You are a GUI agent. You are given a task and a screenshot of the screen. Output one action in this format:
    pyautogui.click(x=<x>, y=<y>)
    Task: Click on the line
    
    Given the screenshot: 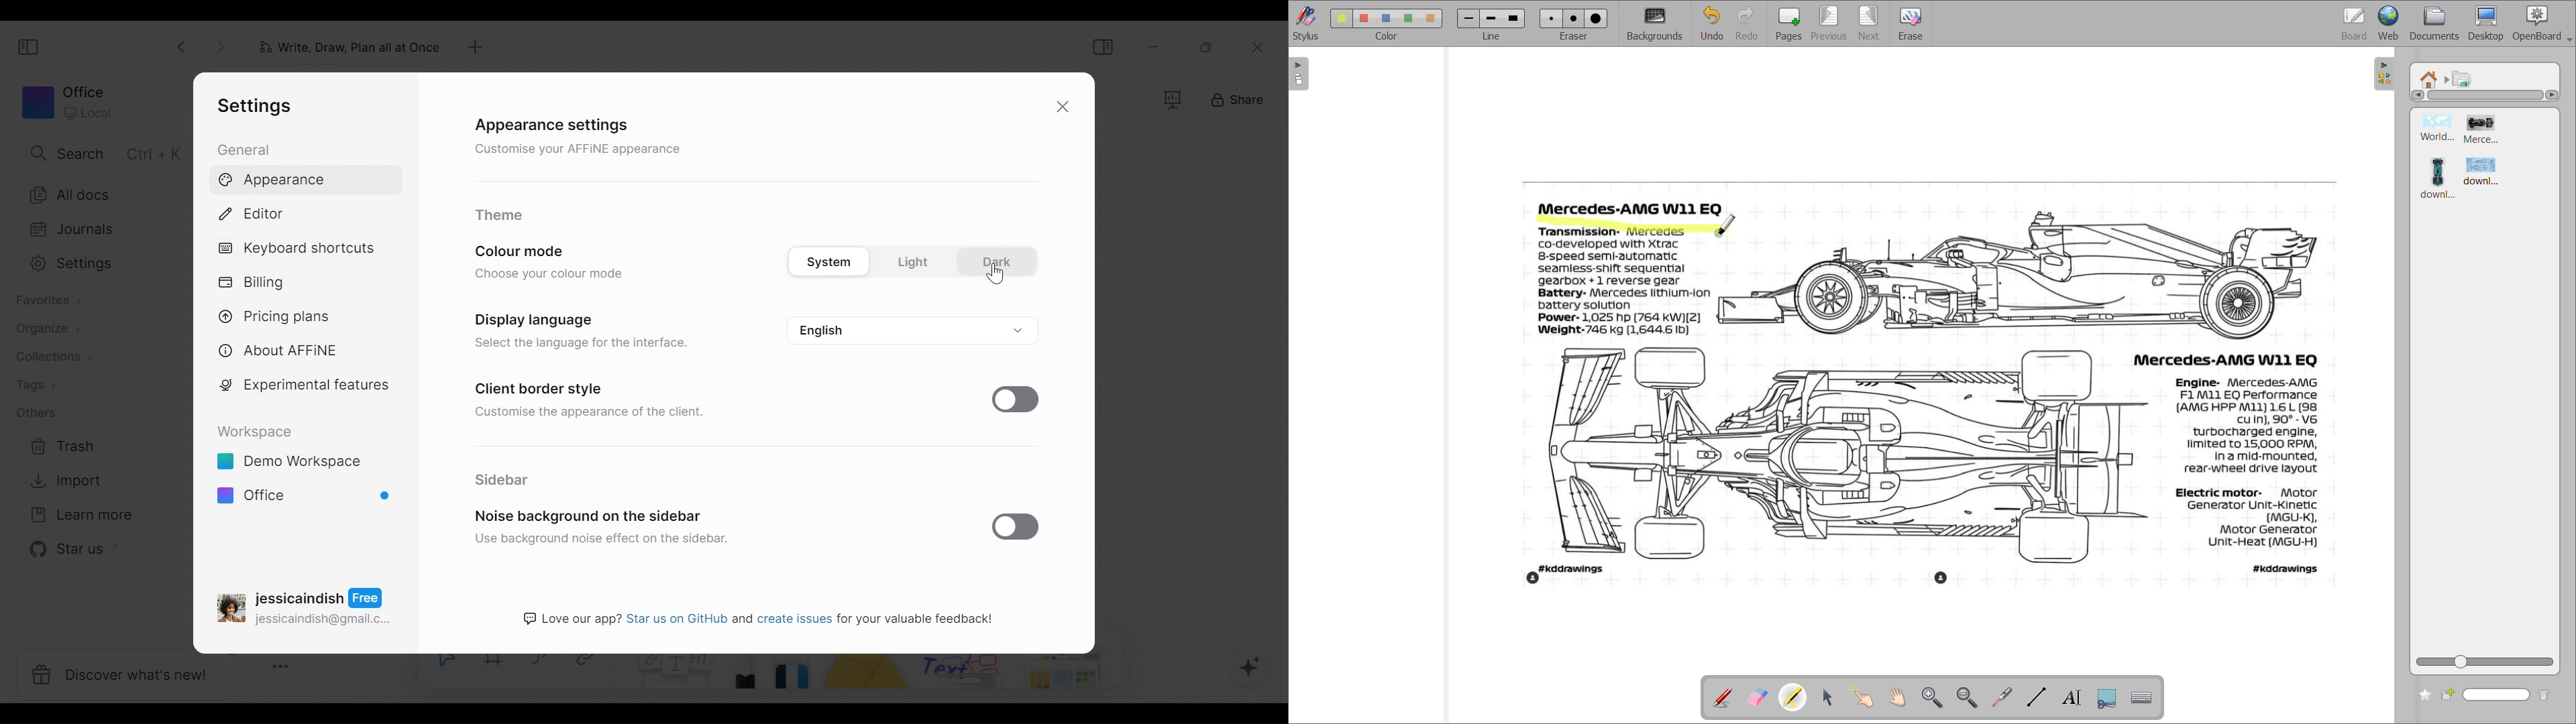 What is the action you would take?
    pyautogui.click(x=1491, y=36)
    